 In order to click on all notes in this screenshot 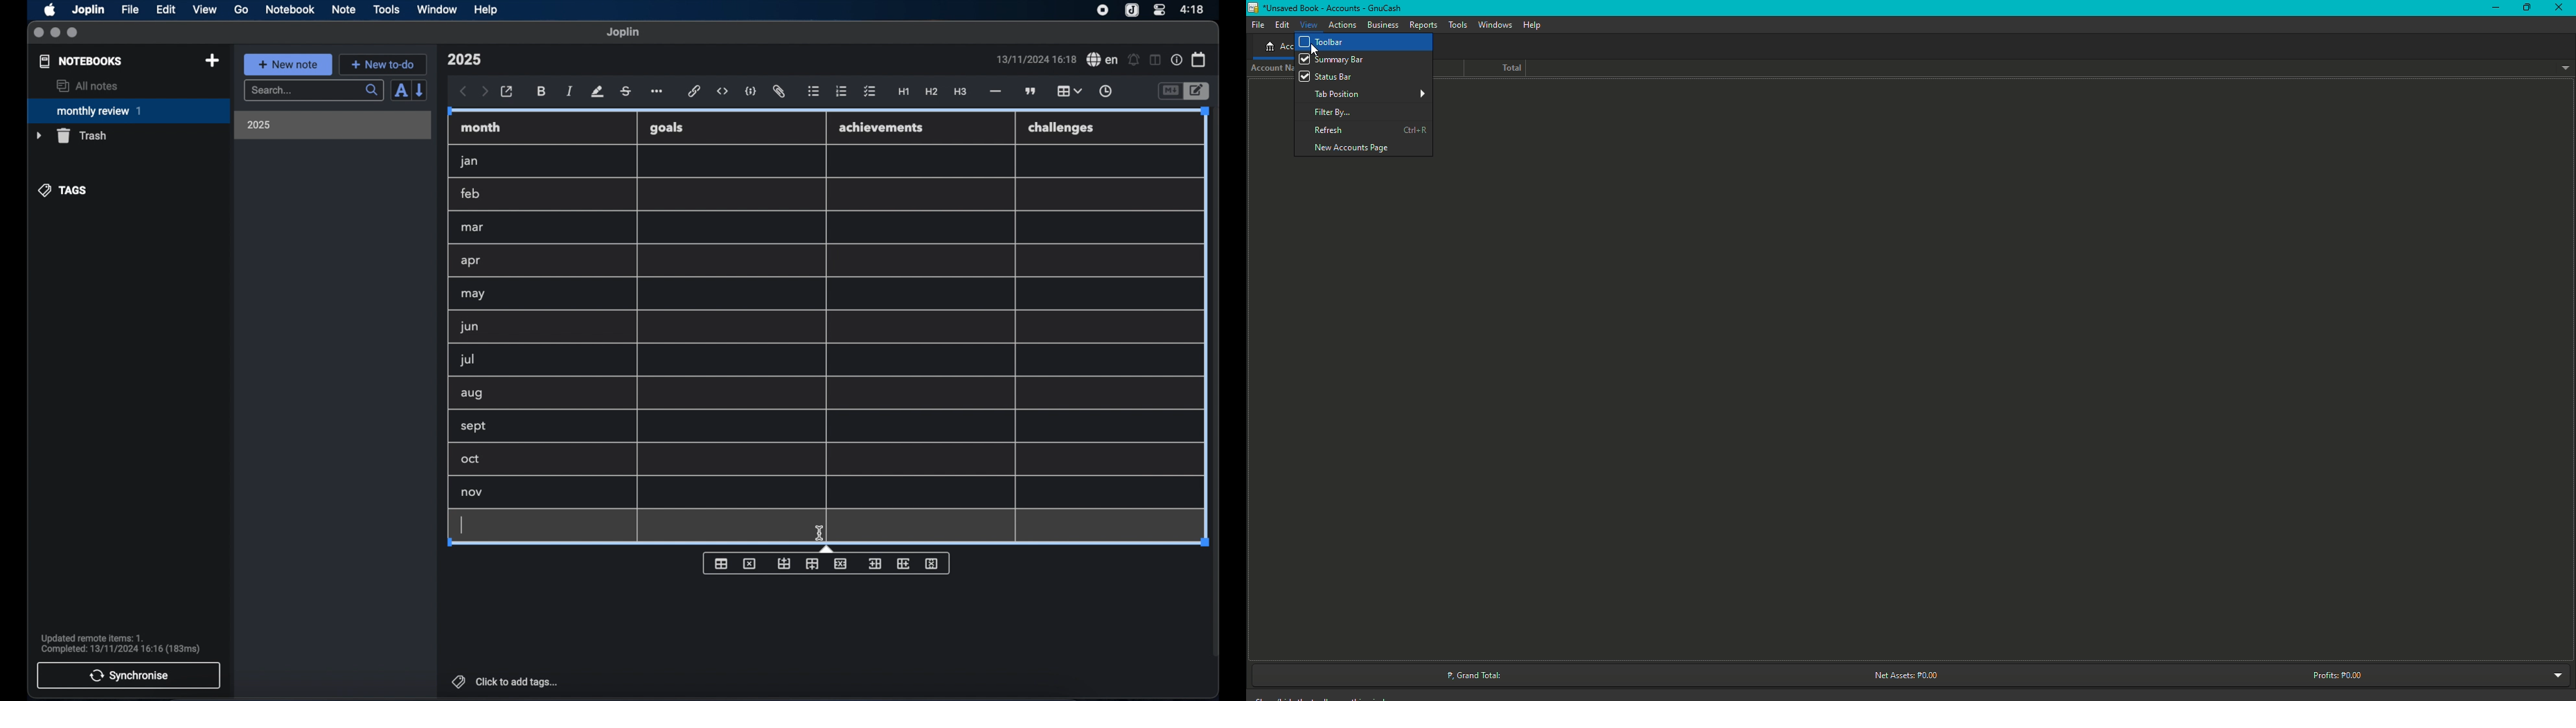, I will do `click(87, 86)`.